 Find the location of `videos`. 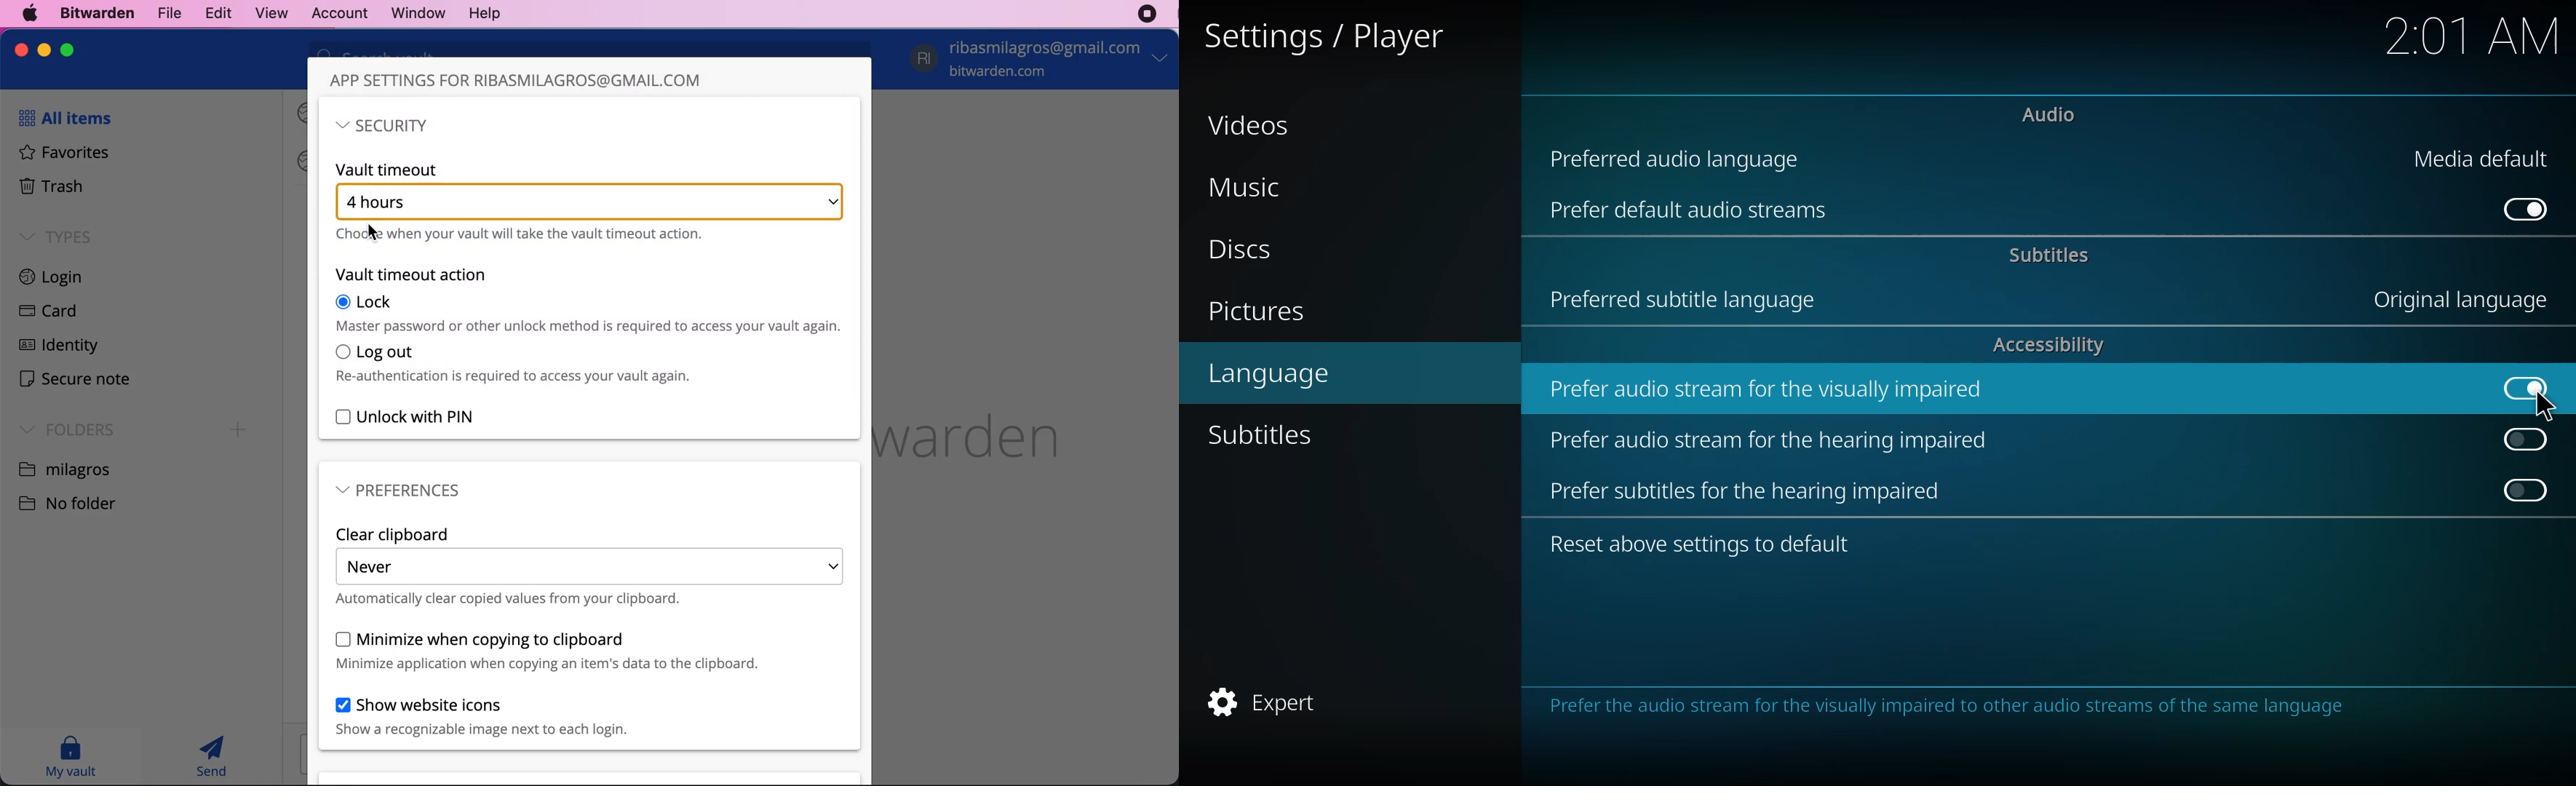

videos is located at coordinates (1247, 124).